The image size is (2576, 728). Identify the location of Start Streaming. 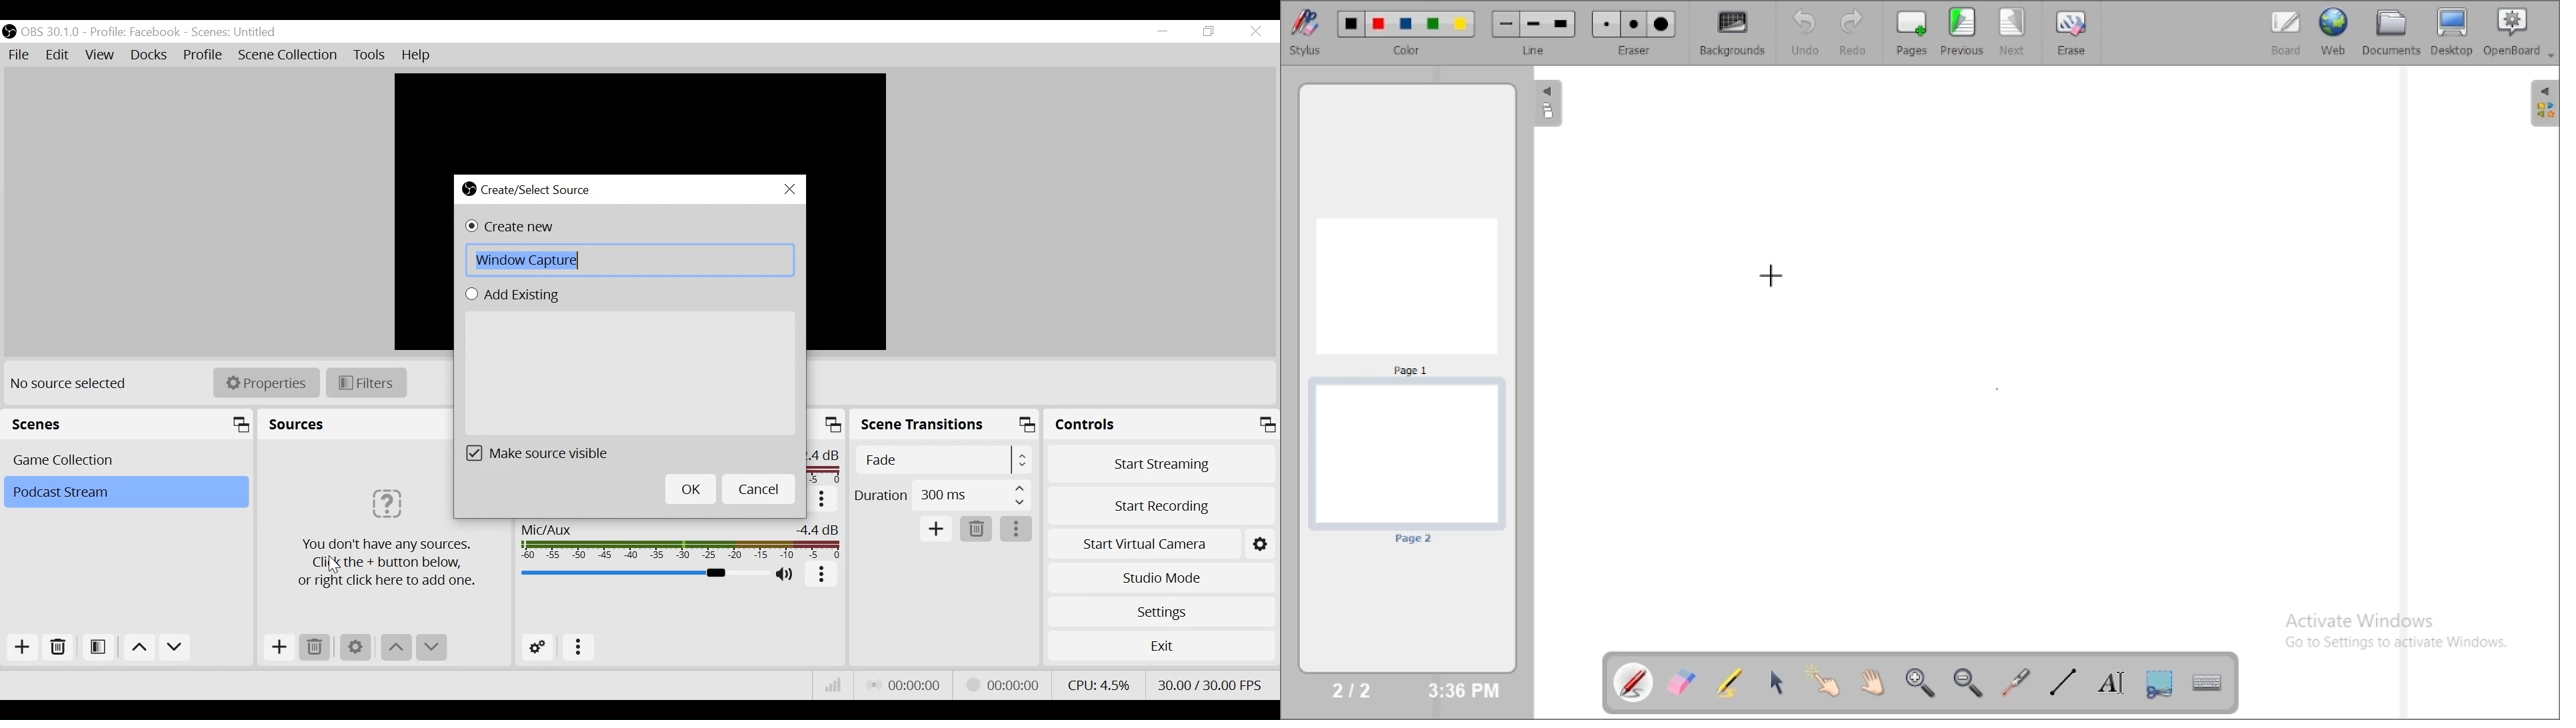
(1159, 463).